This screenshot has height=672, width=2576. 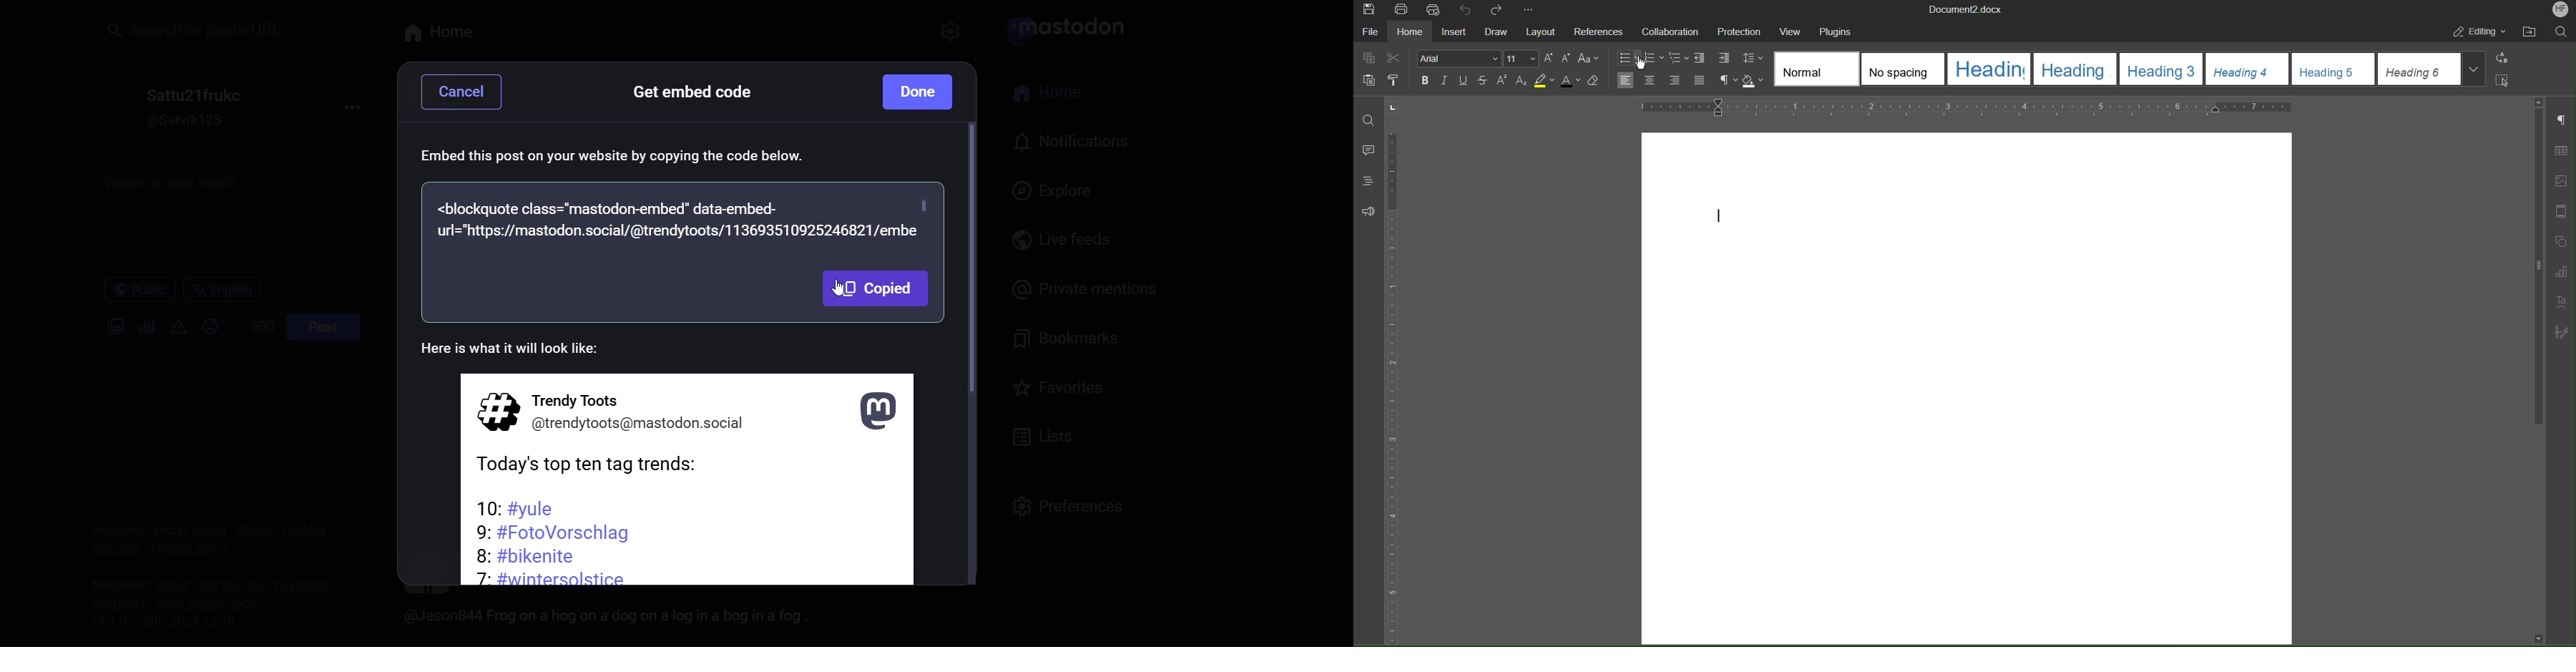 I want to click on cancel, so click(x=469, y=94).